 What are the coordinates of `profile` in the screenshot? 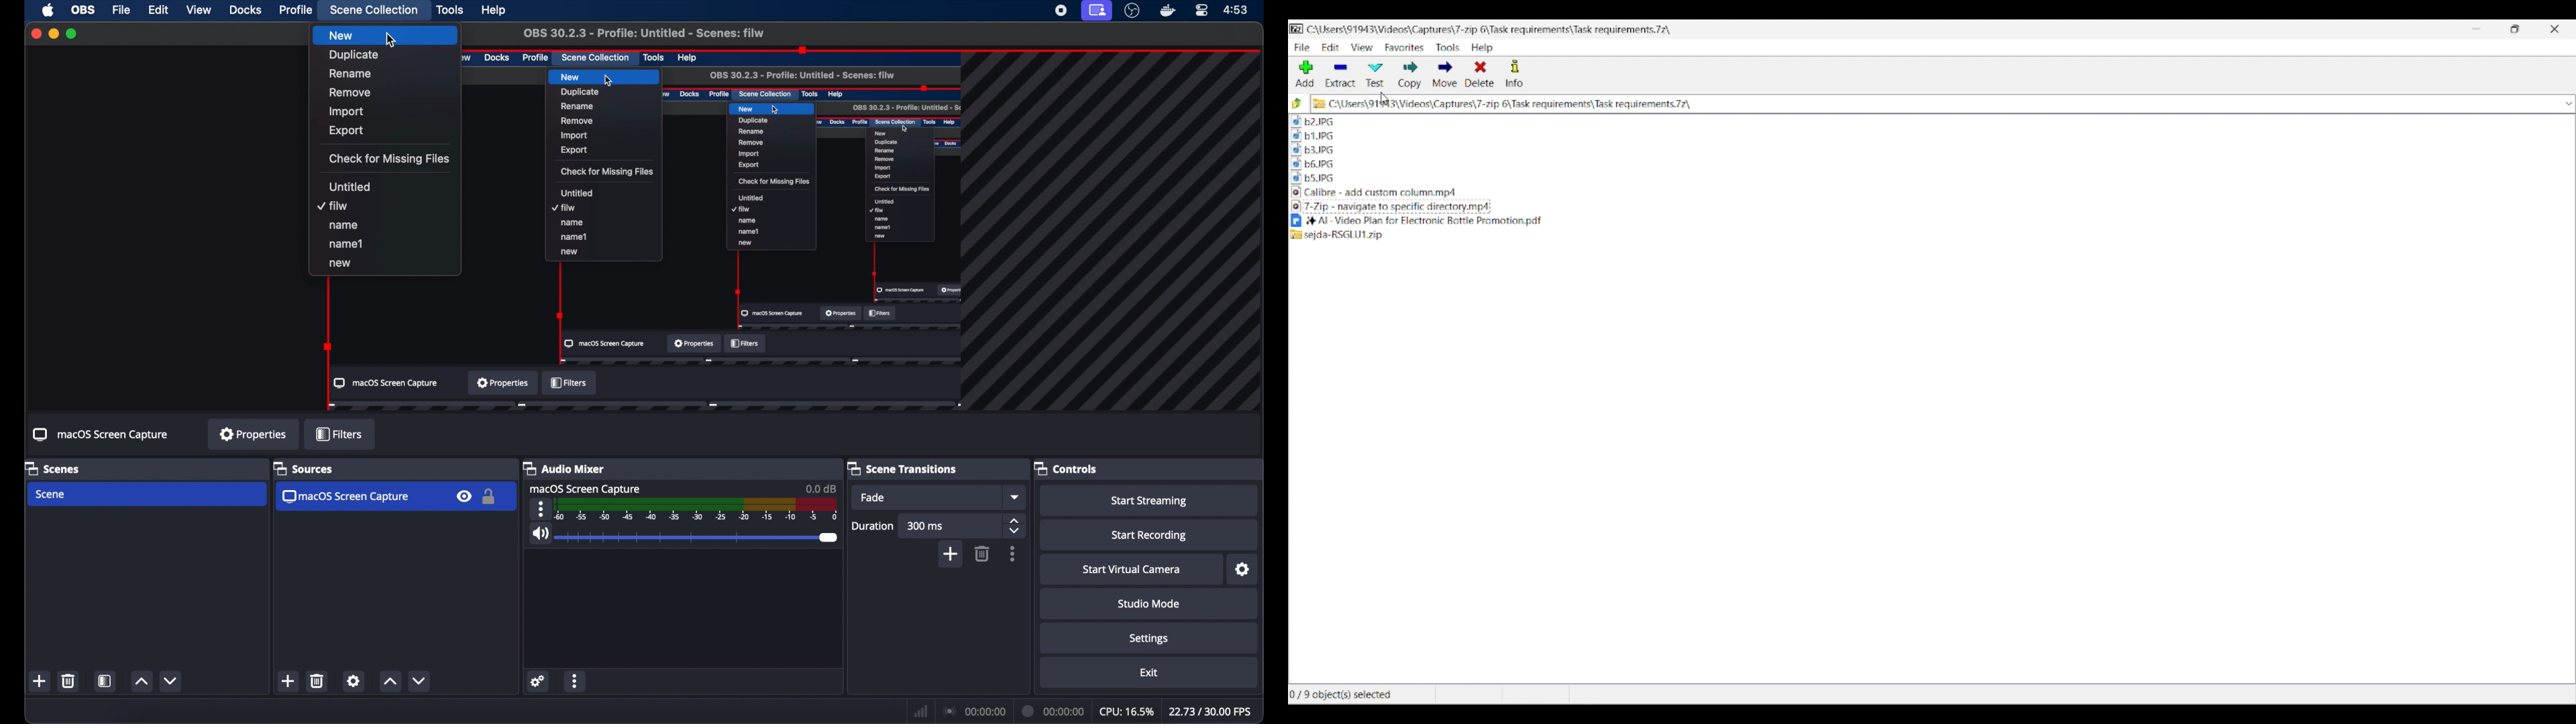 It's located at (295, 11).